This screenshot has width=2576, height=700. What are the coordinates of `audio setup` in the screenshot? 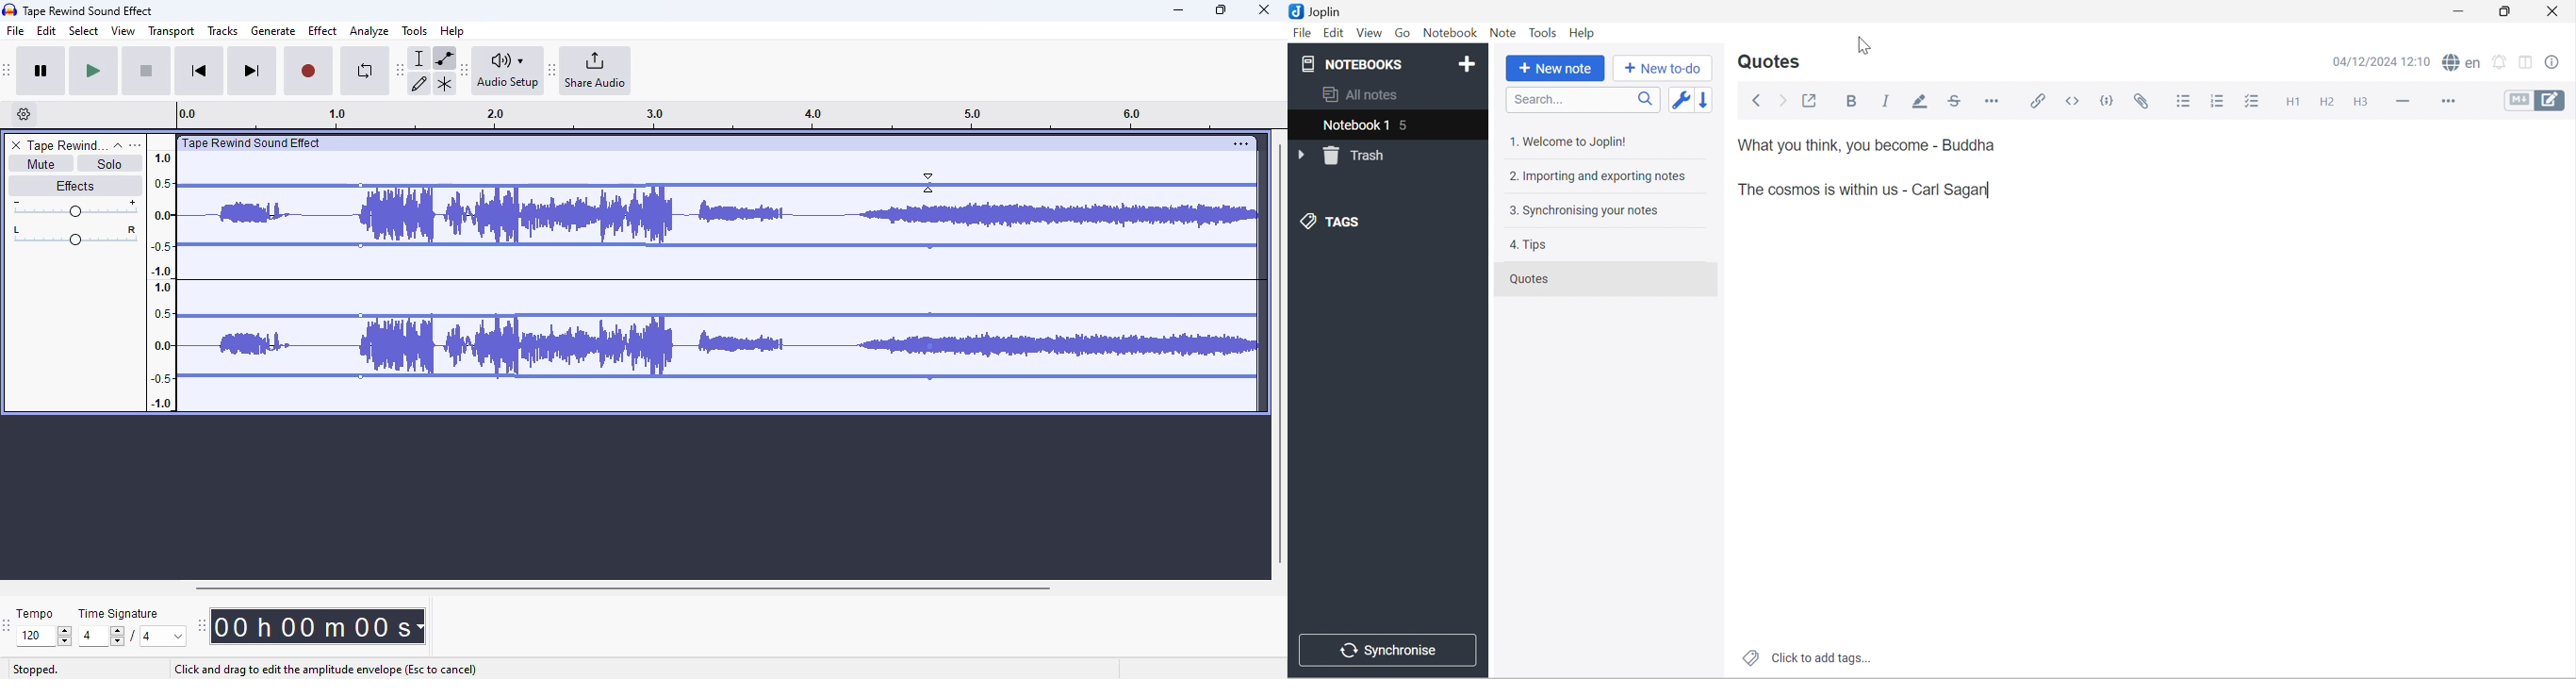 It's located at (508, 70).